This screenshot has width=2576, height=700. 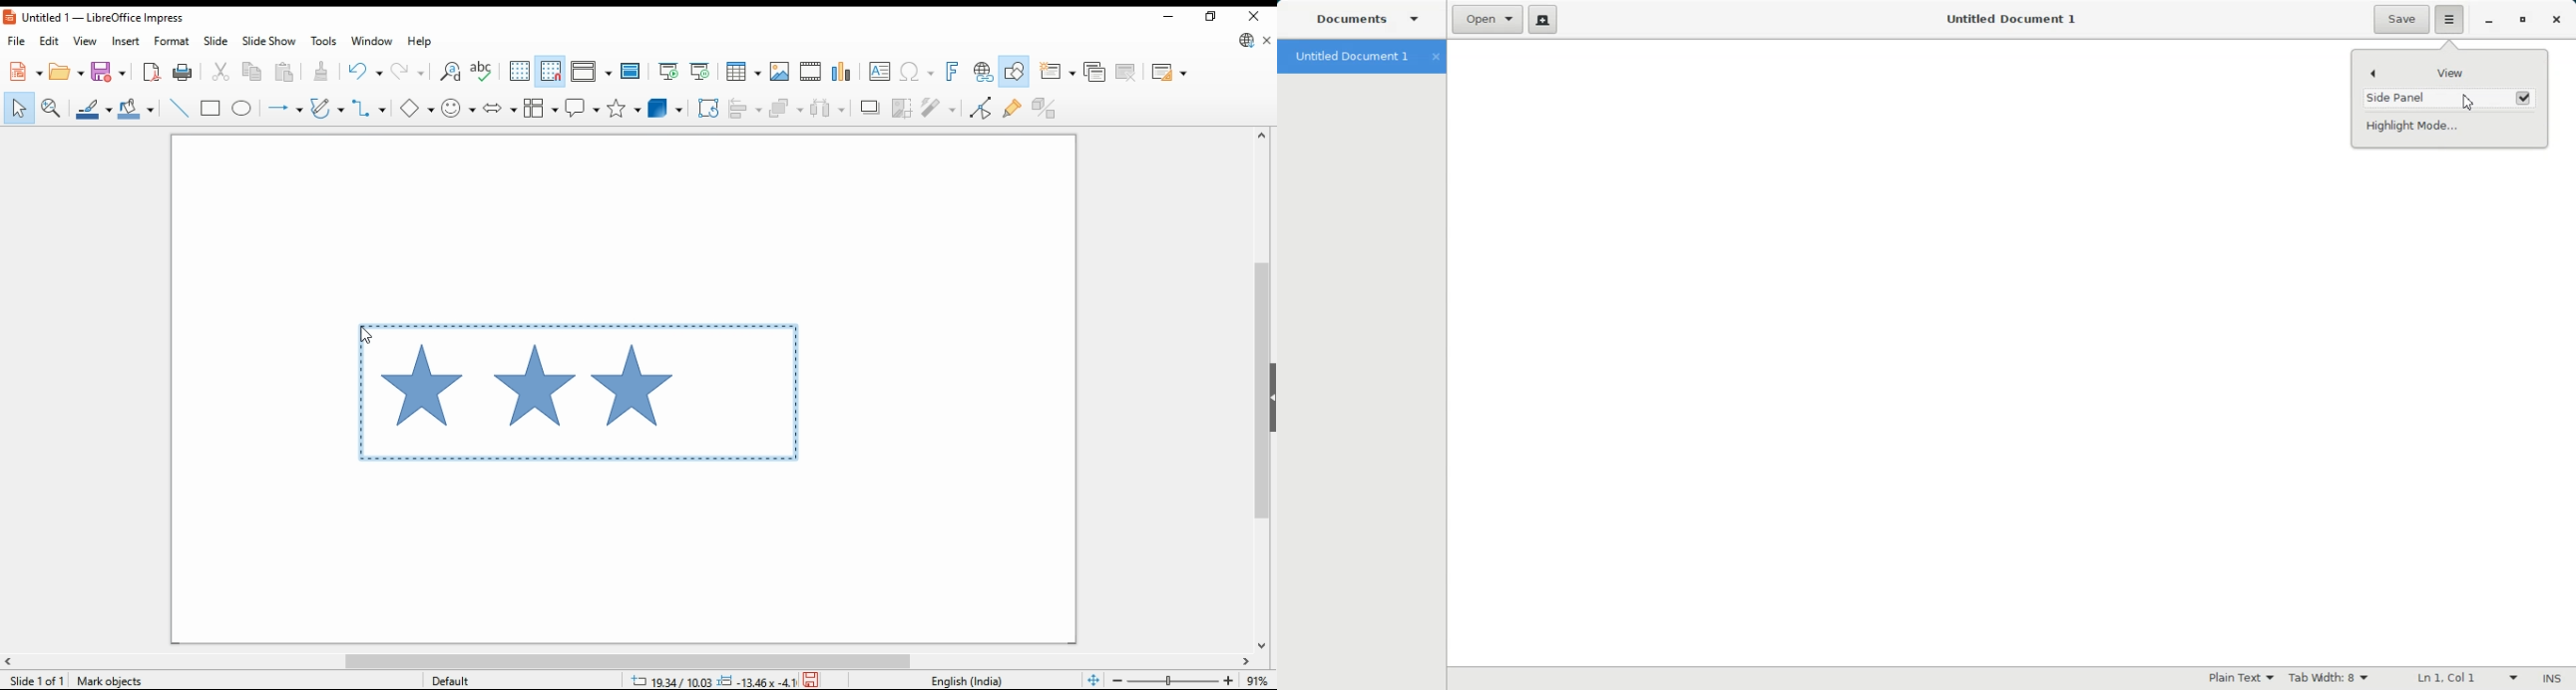 I want to click on close document, so click(x=1265, y=38).